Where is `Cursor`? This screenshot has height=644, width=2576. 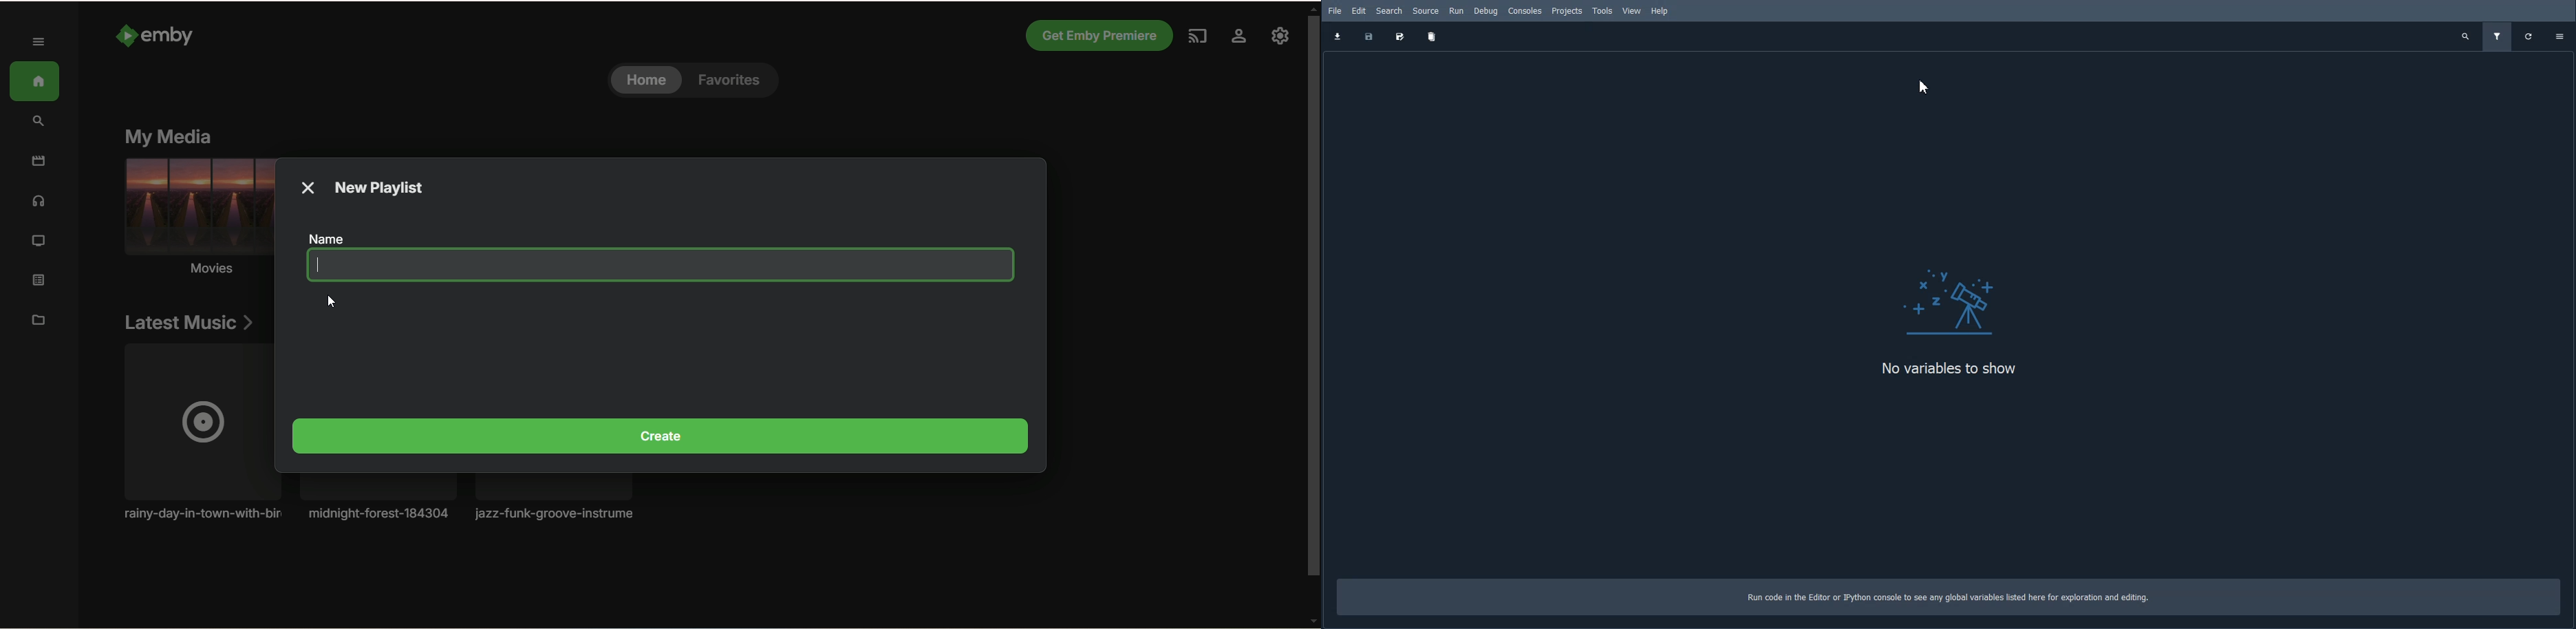
Cursor is located at coordinates (1925, 87).